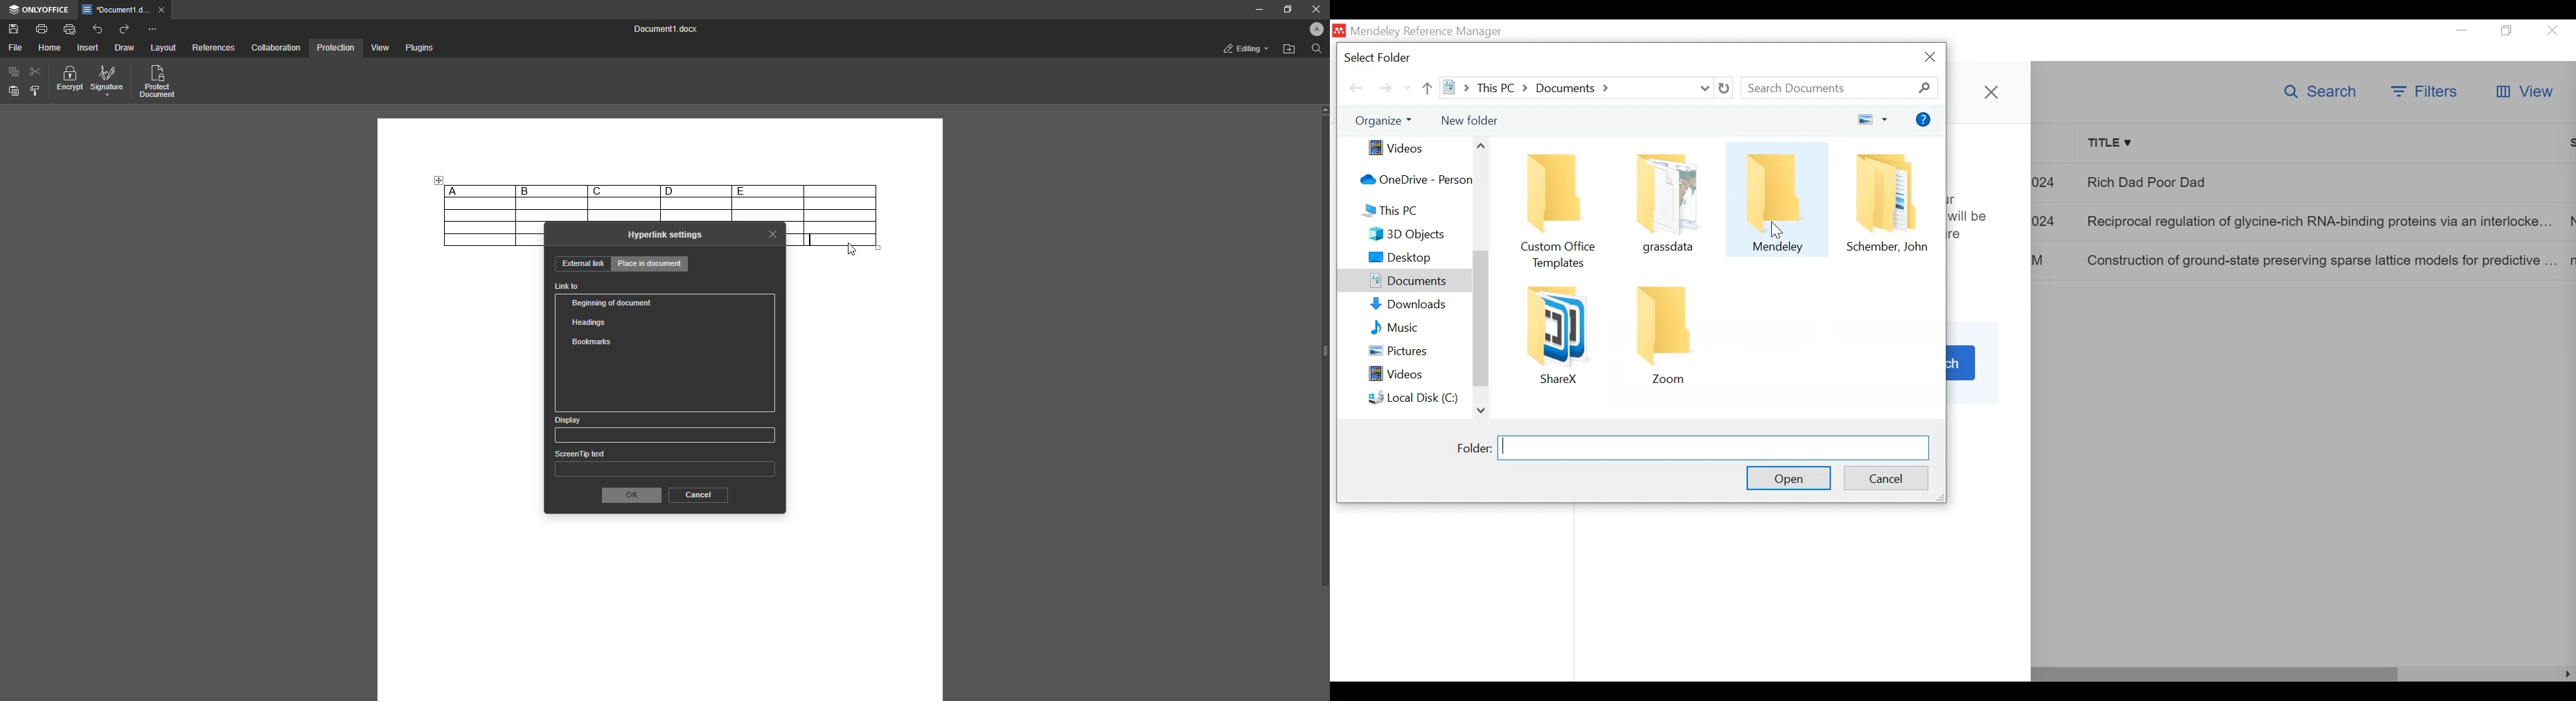  I want to click on Document 1, so click(662, 30).